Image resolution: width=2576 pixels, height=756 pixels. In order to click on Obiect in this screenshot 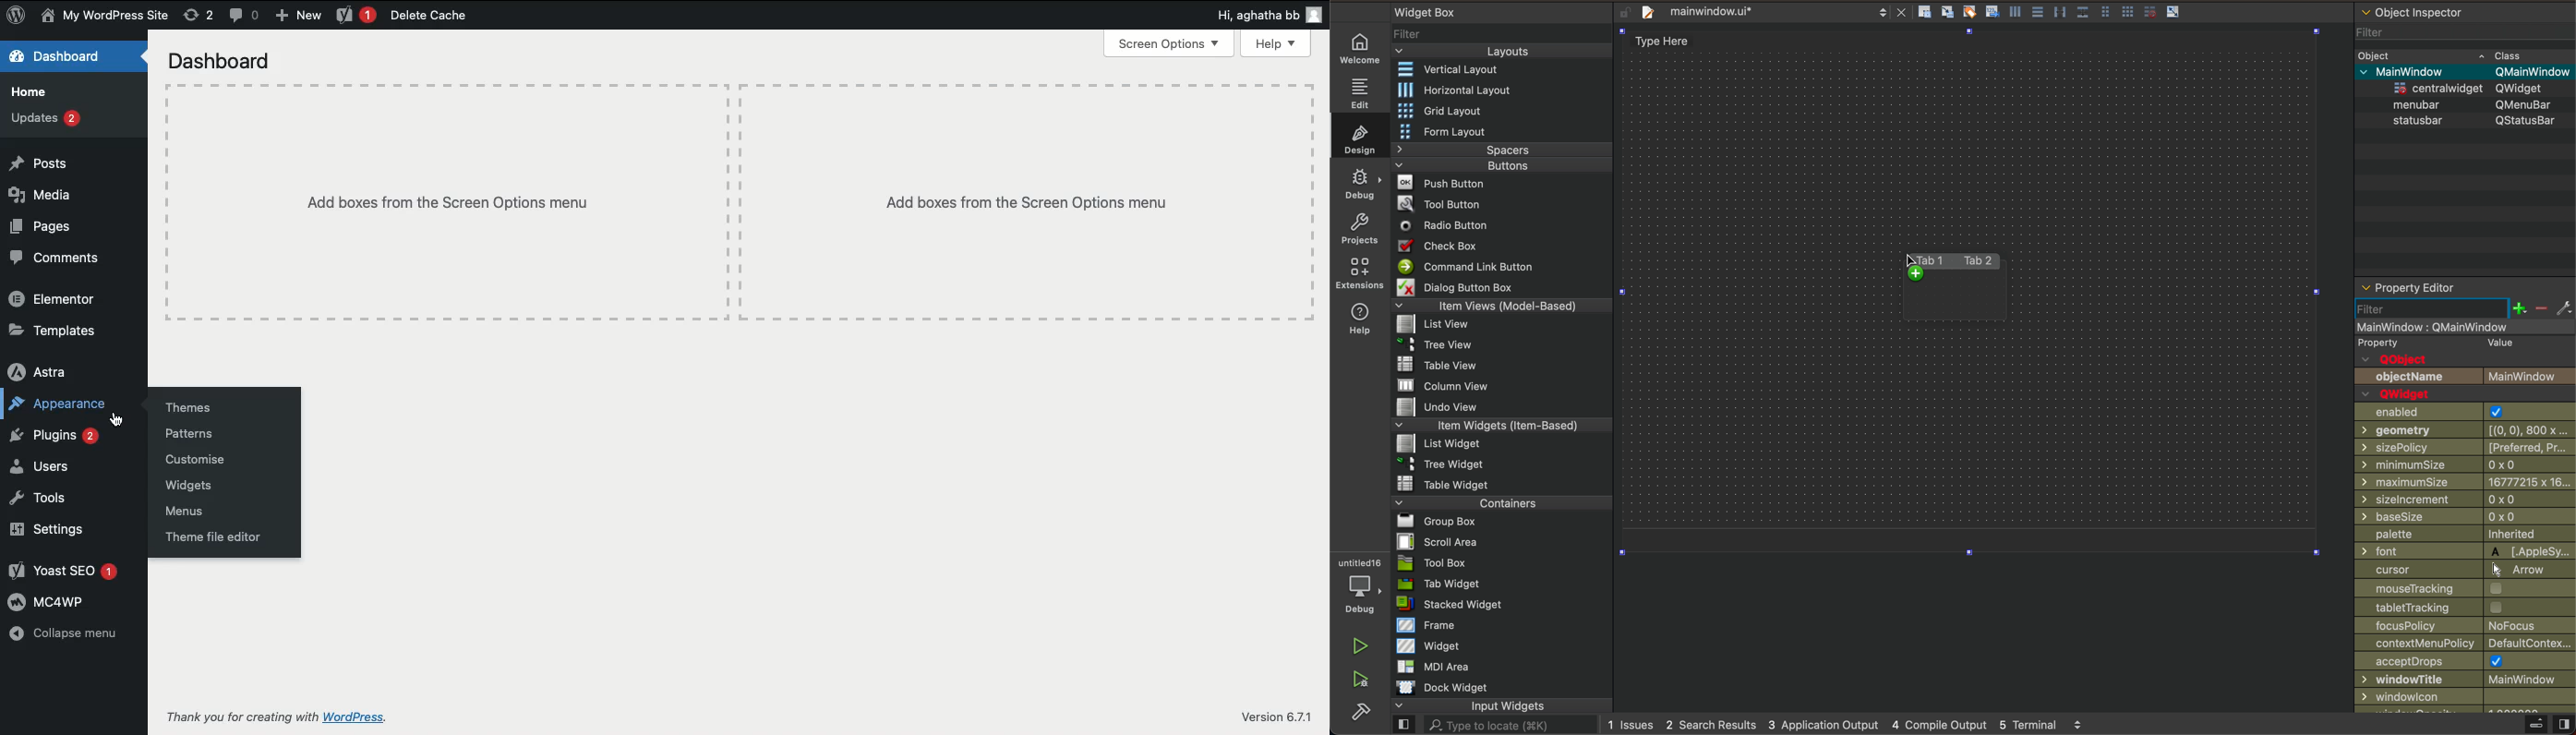, I will do `click(2374, 54)`.